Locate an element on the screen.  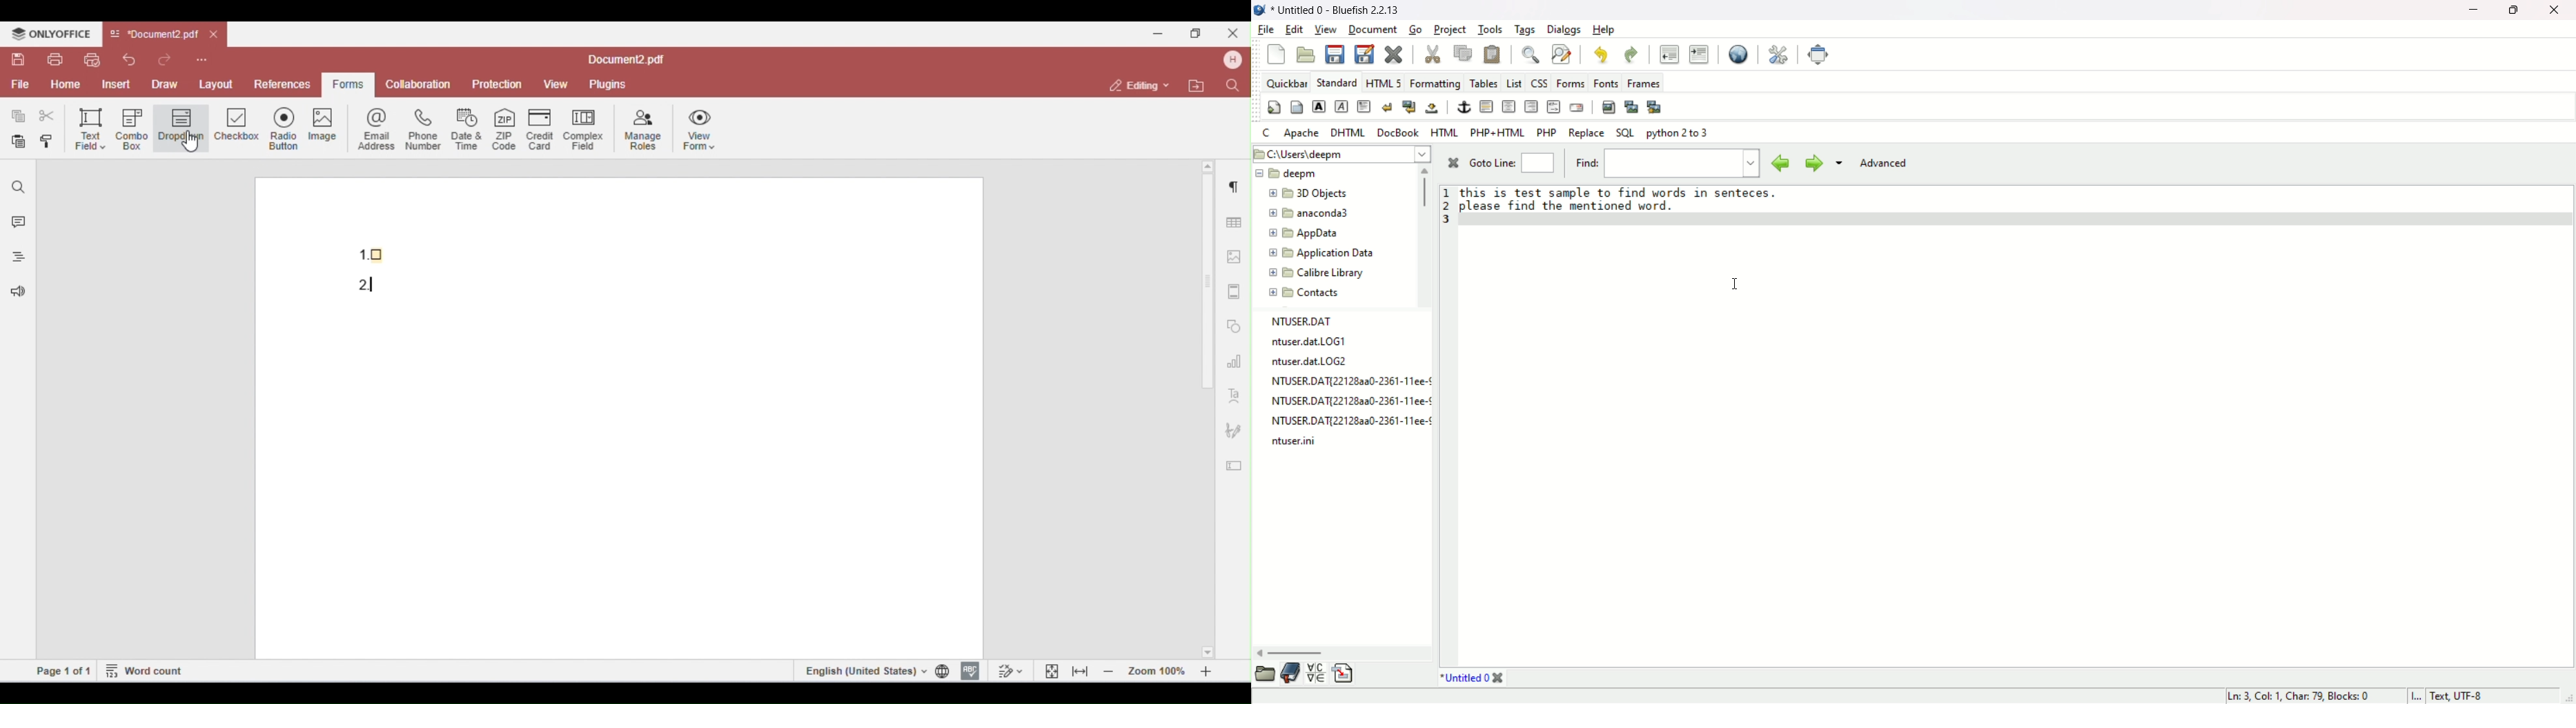
emphasis is located at coordinates (1342, 107).